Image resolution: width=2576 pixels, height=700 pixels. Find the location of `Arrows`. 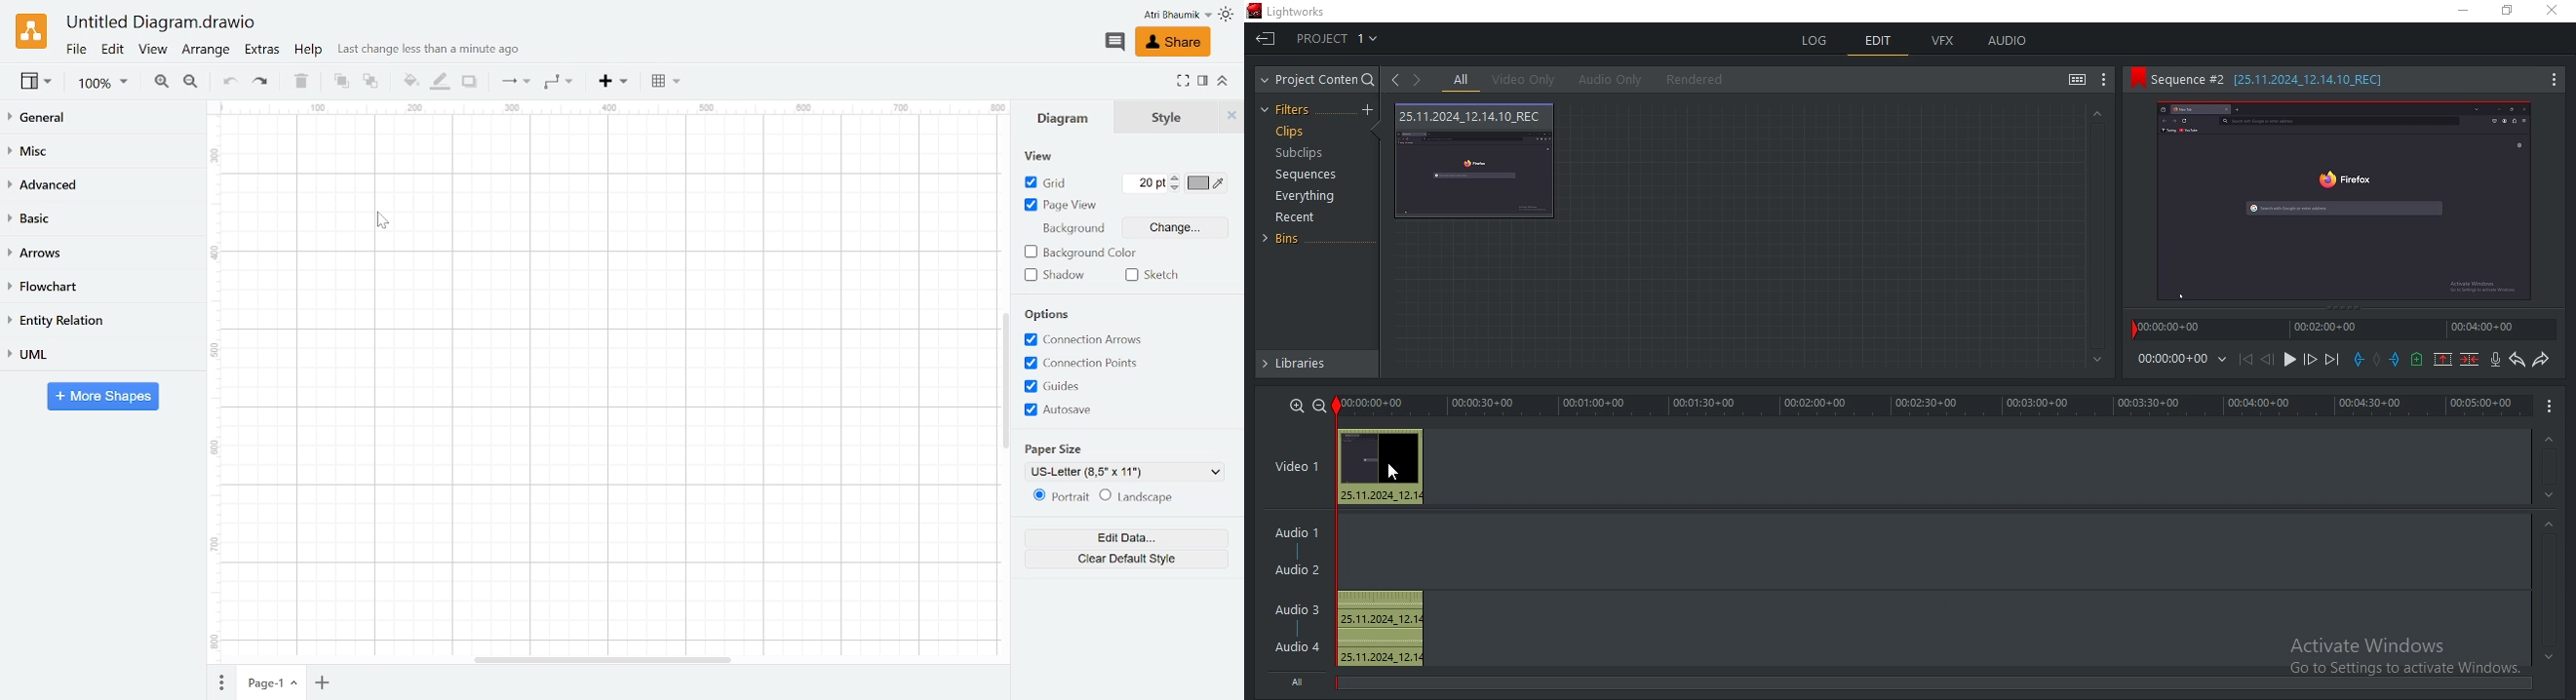

Arrows is located at coordinates (99, 255).